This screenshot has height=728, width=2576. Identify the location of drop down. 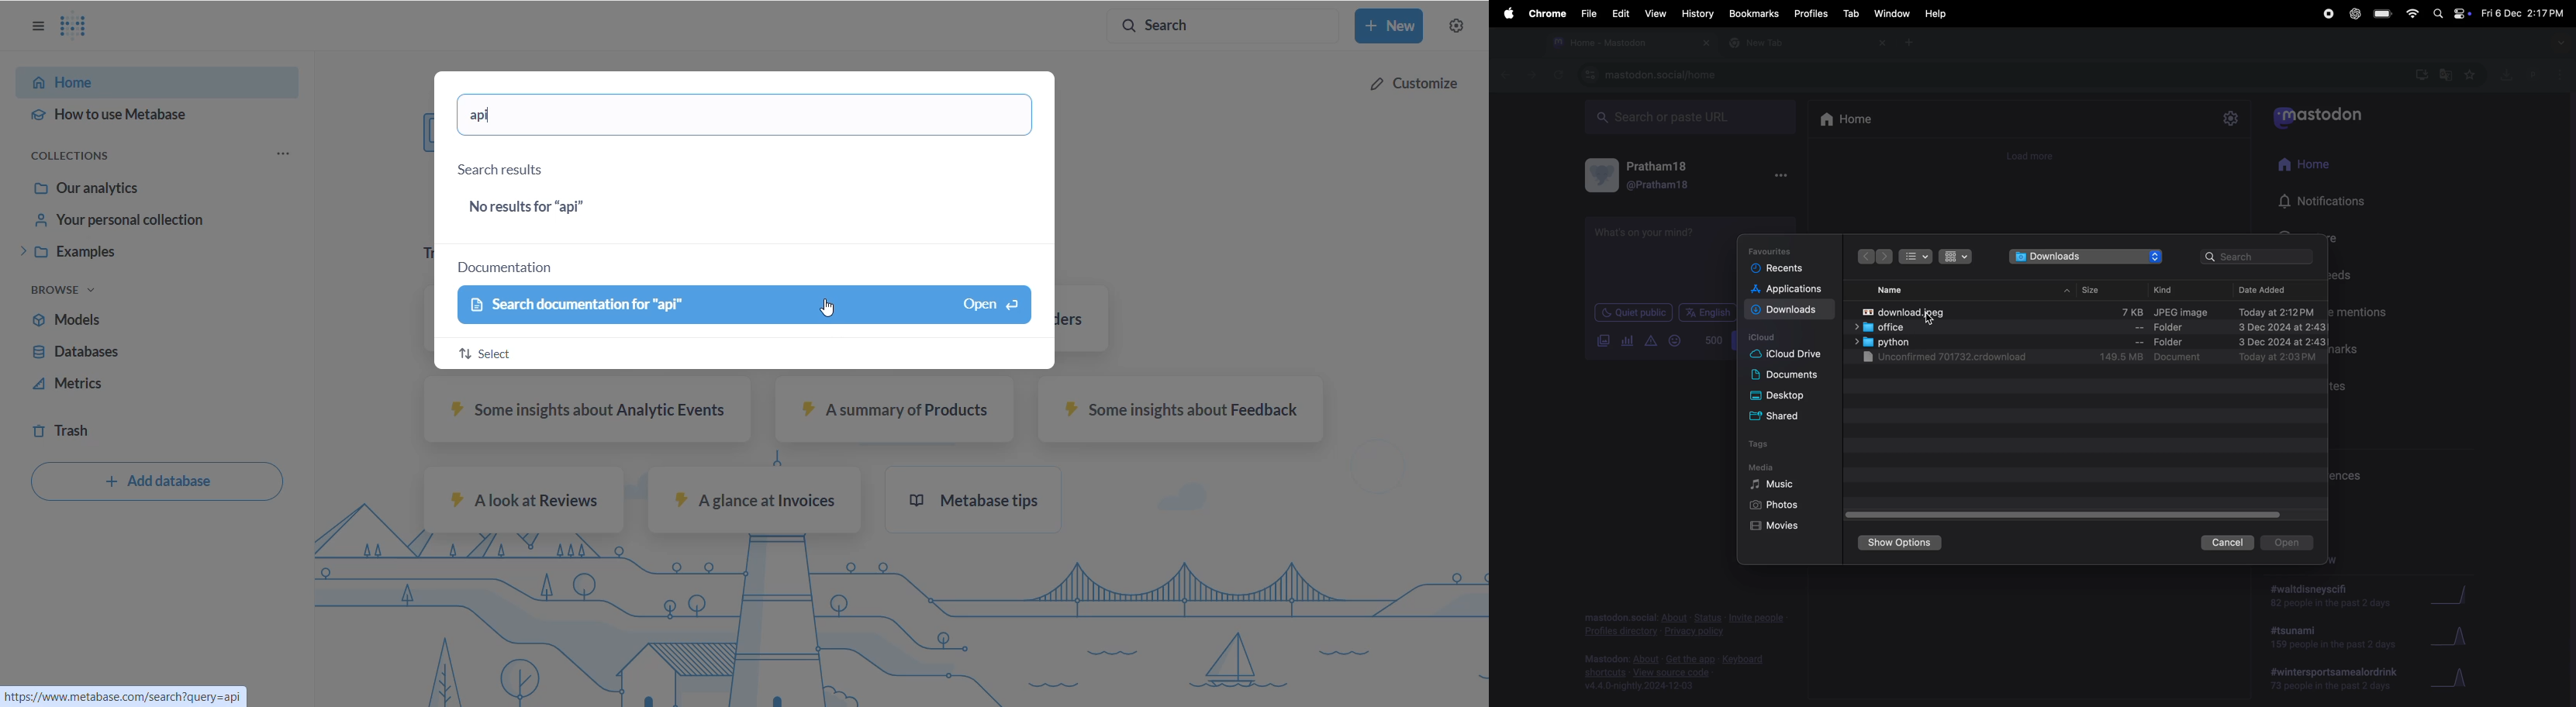
(2563, 44).